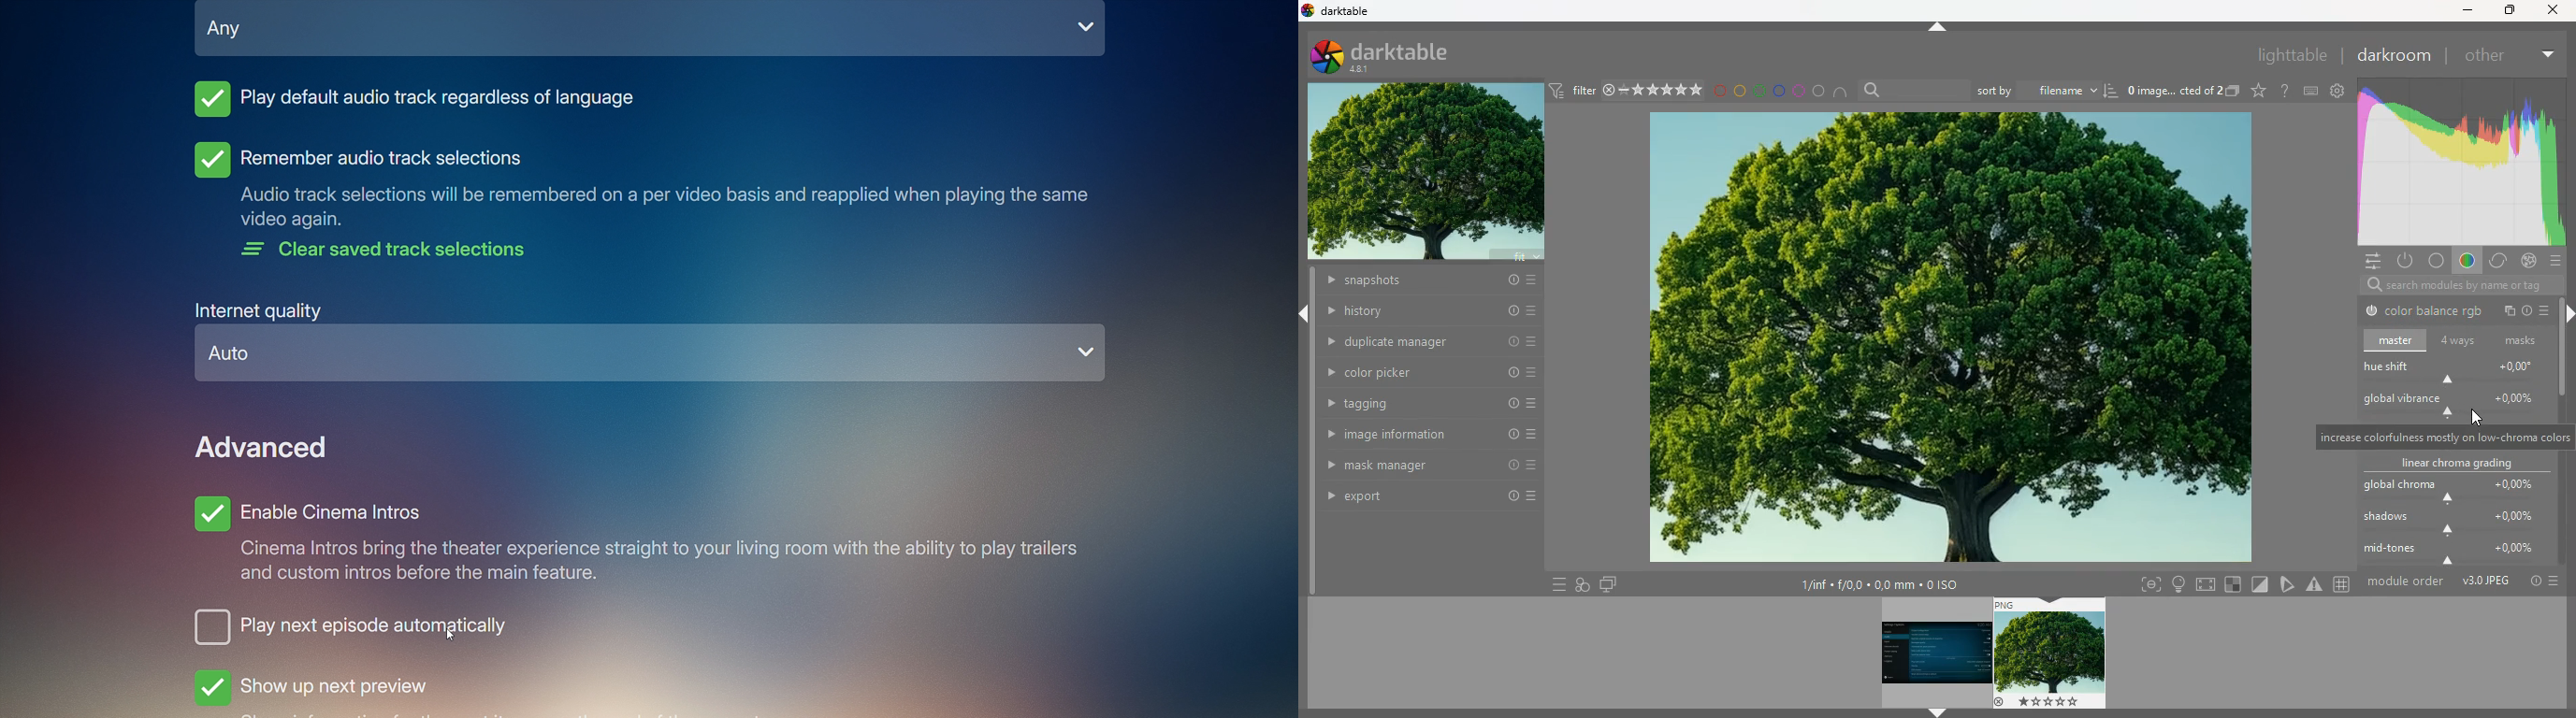  What do you see at coordinates (1845, 94) in the screenshot?
I see `semi circle` at bounding box center [1845, 94].